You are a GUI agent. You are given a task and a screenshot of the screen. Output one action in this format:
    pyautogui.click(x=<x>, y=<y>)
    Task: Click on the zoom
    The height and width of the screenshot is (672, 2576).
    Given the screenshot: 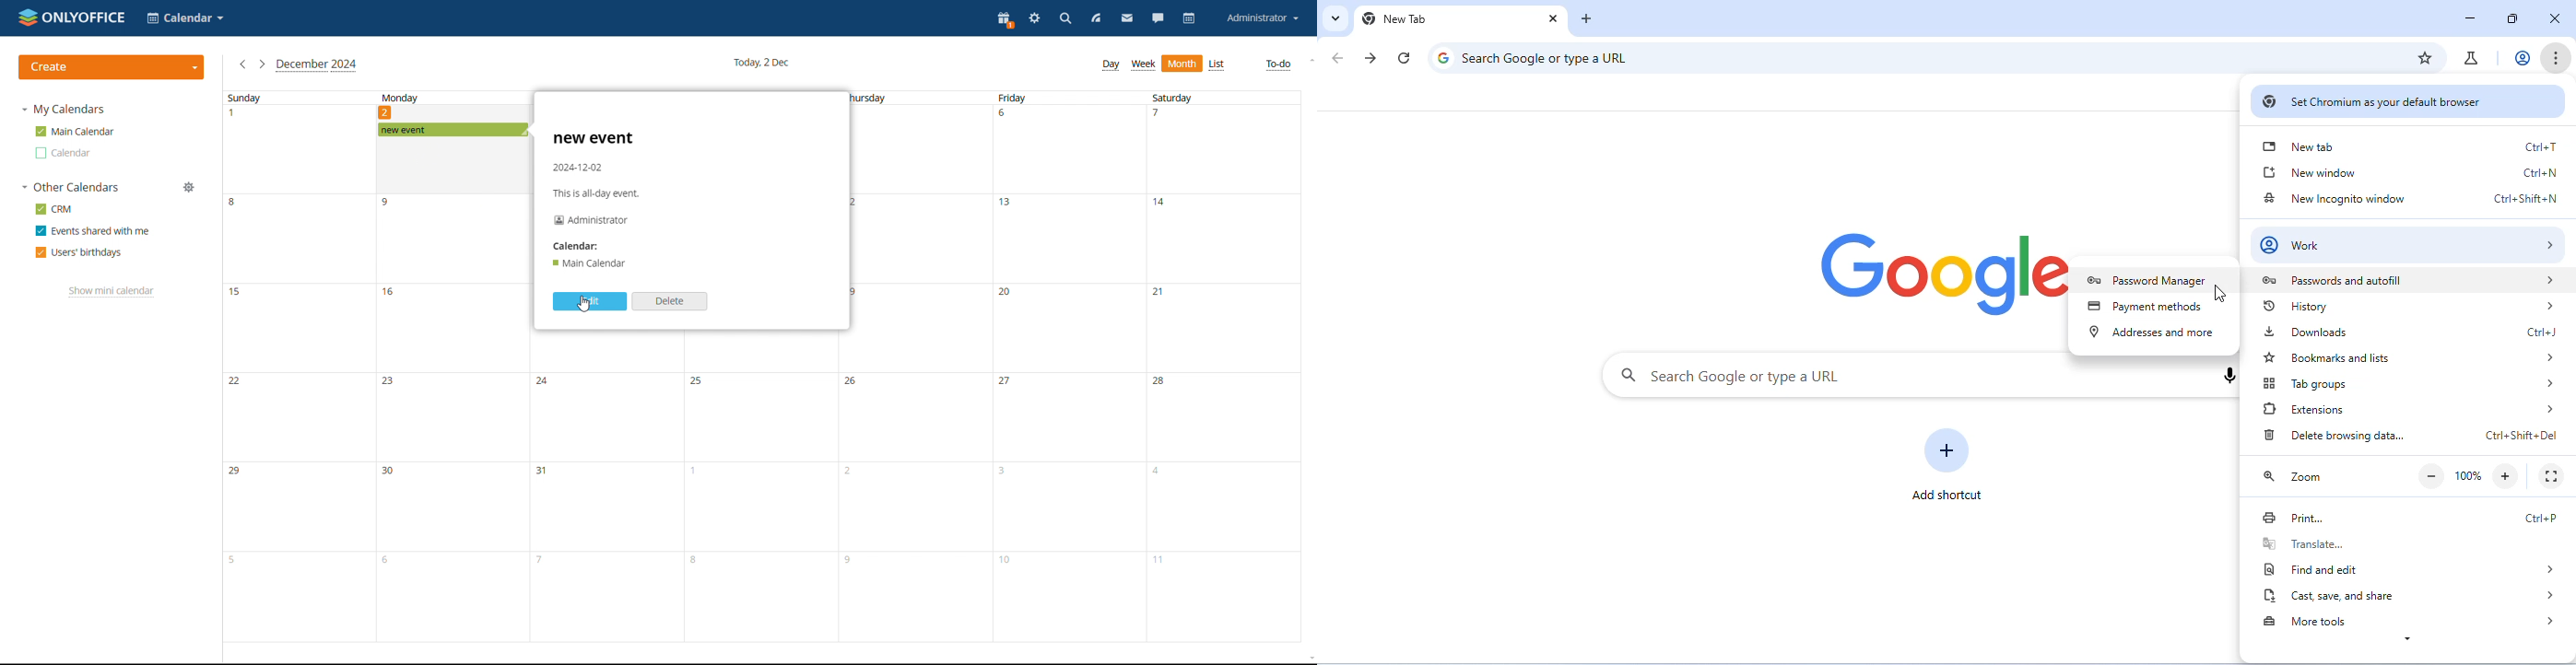 What is the action you would take?
    pyautogui.click(x=2406, y=474)
    